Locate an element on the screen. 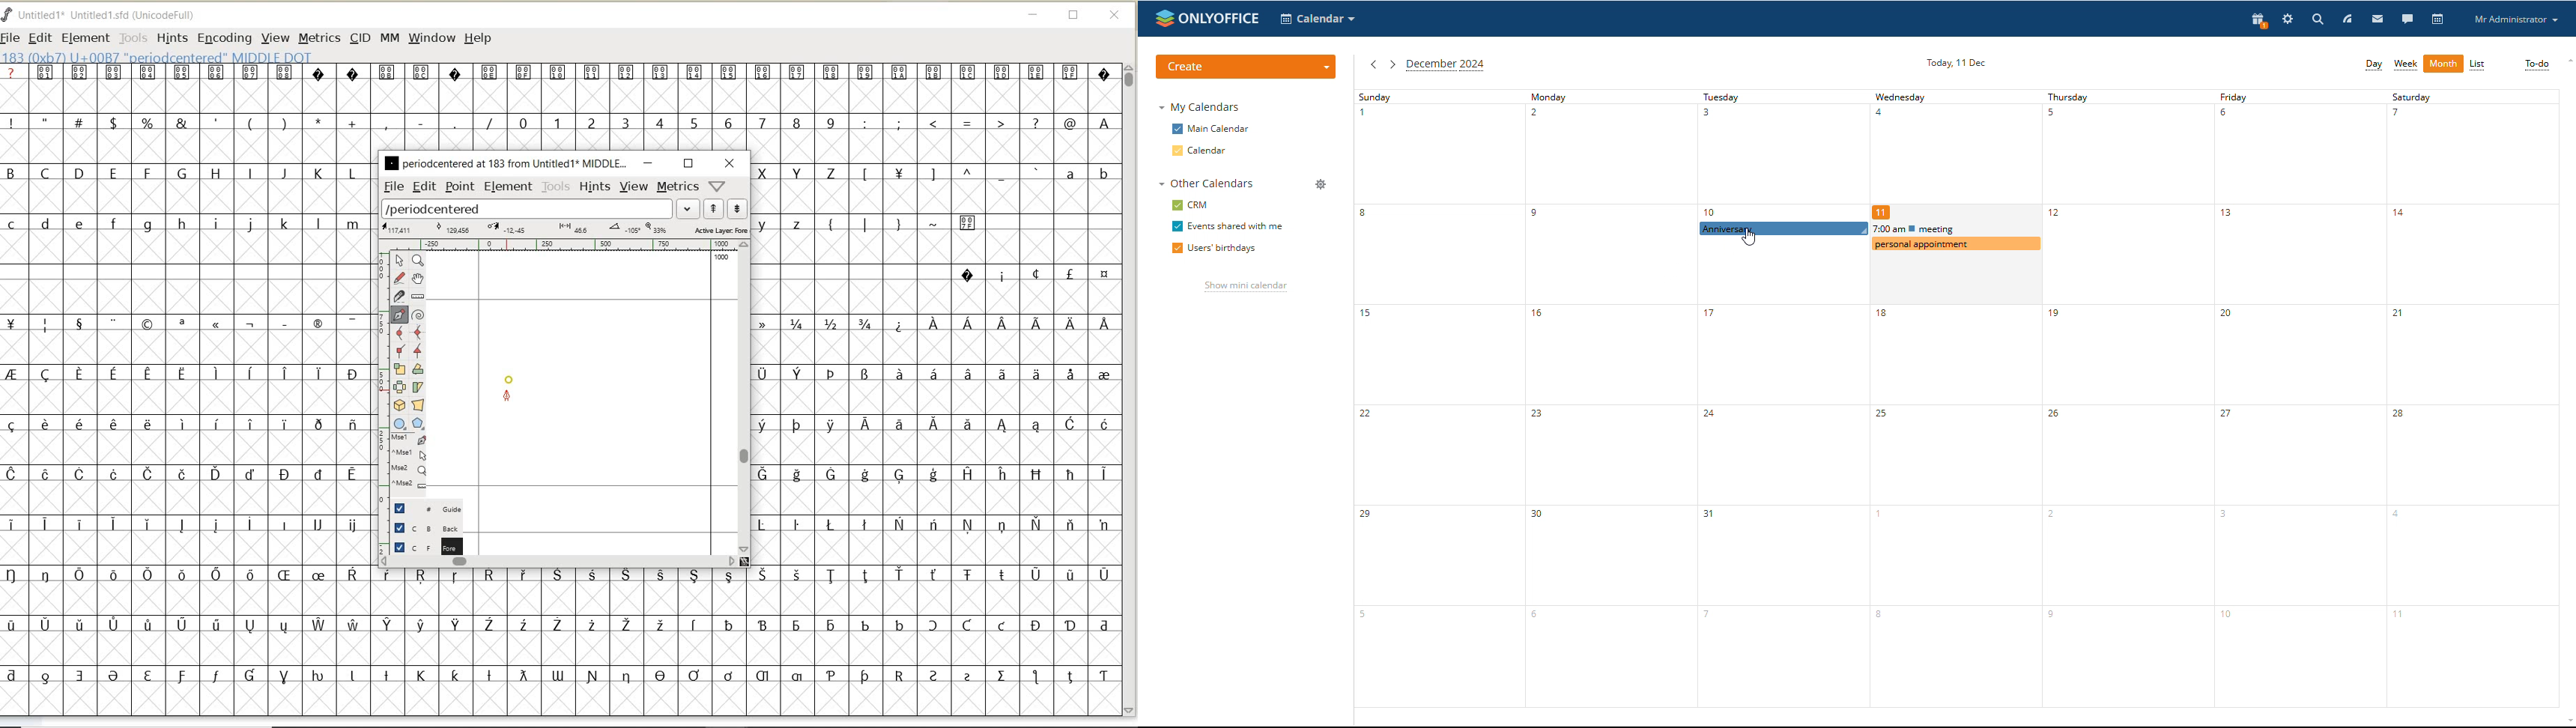 The width and height of the screenshot is (2576, 728). scale the selection is located at coordinates (398, 370).